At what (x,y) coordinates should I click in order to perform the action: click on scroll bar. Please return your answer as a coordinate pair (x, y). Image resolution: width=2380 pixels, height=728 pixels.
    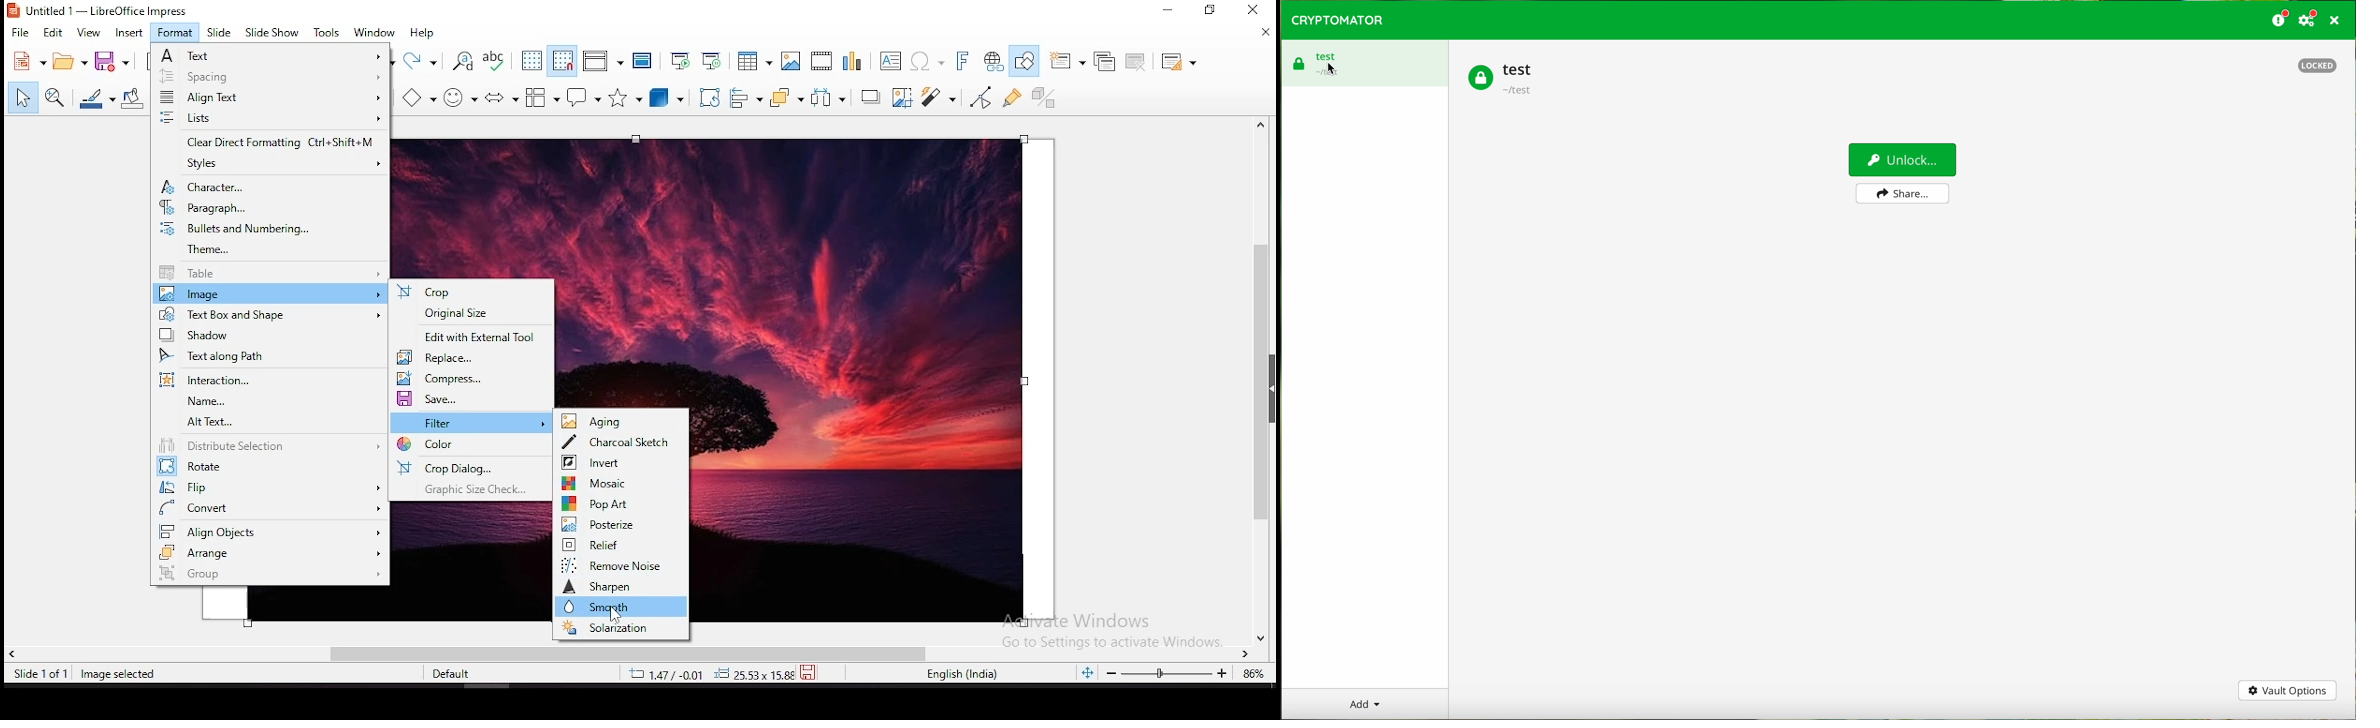
    Looking at the image, I should click on (1267, 380).